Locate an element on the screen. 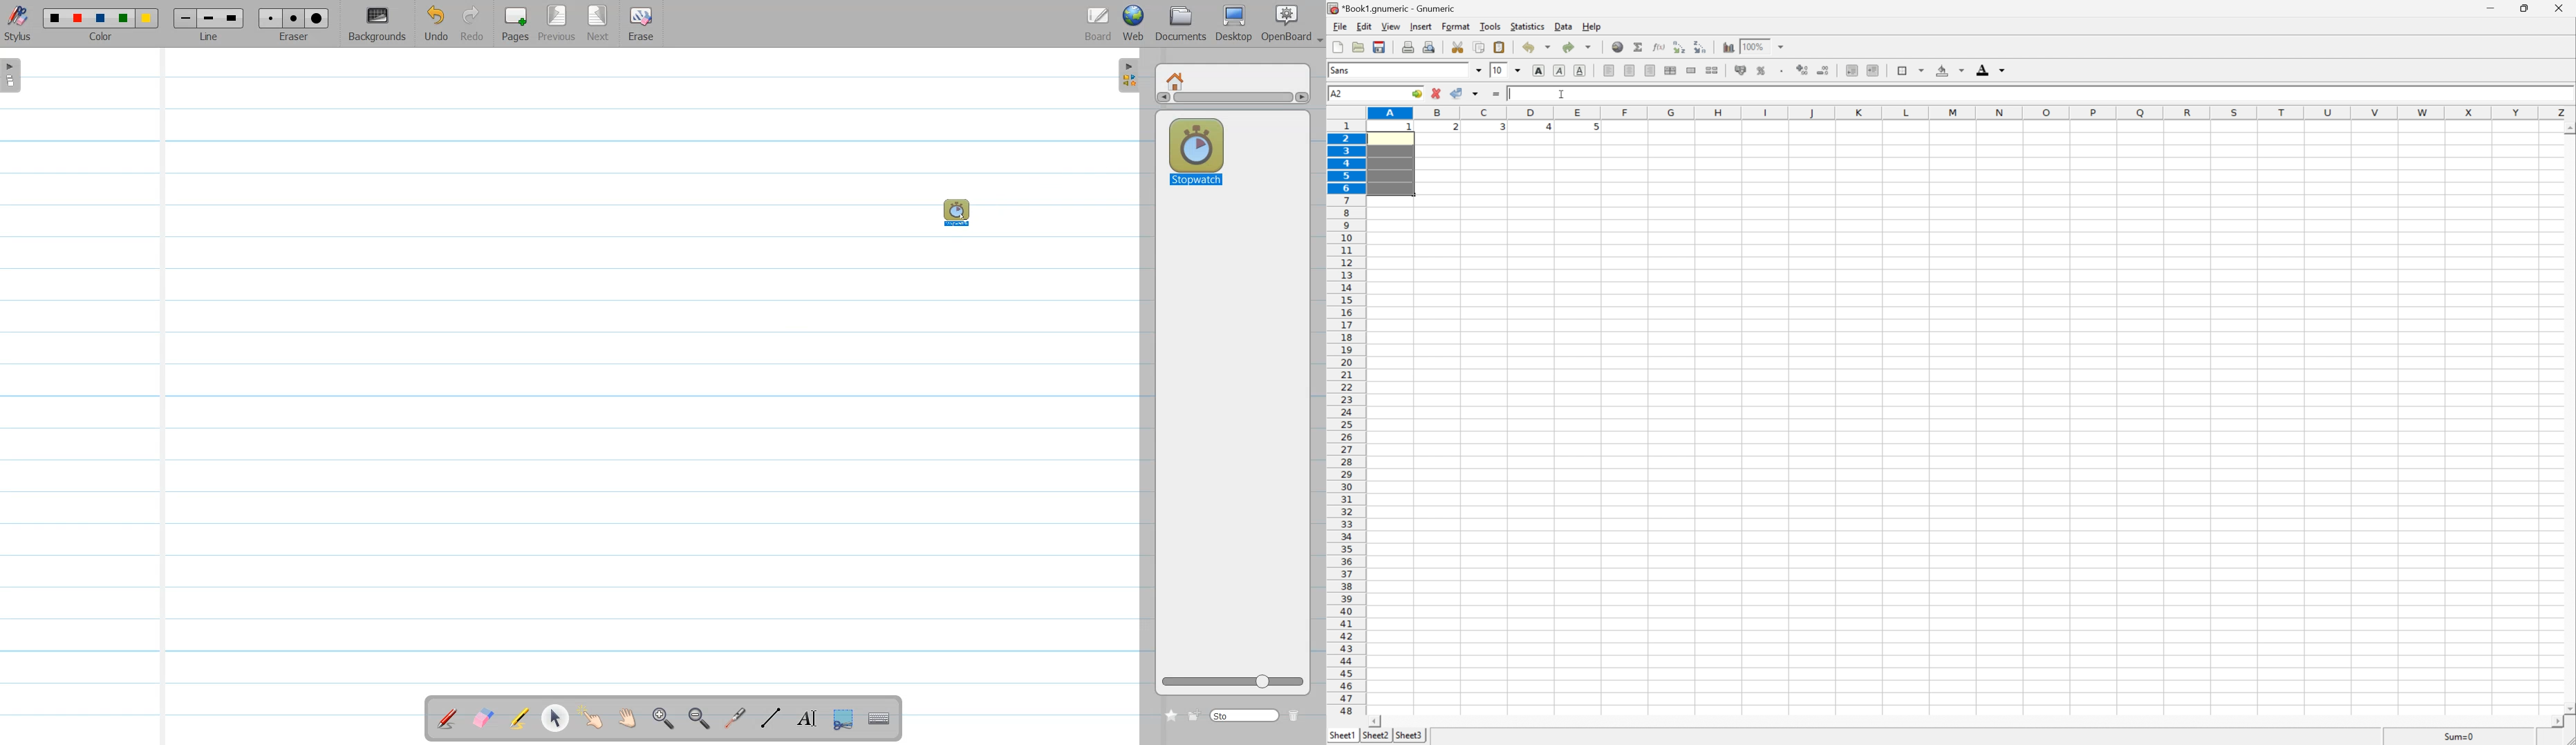  bold is located at coordinates (1541, 70).